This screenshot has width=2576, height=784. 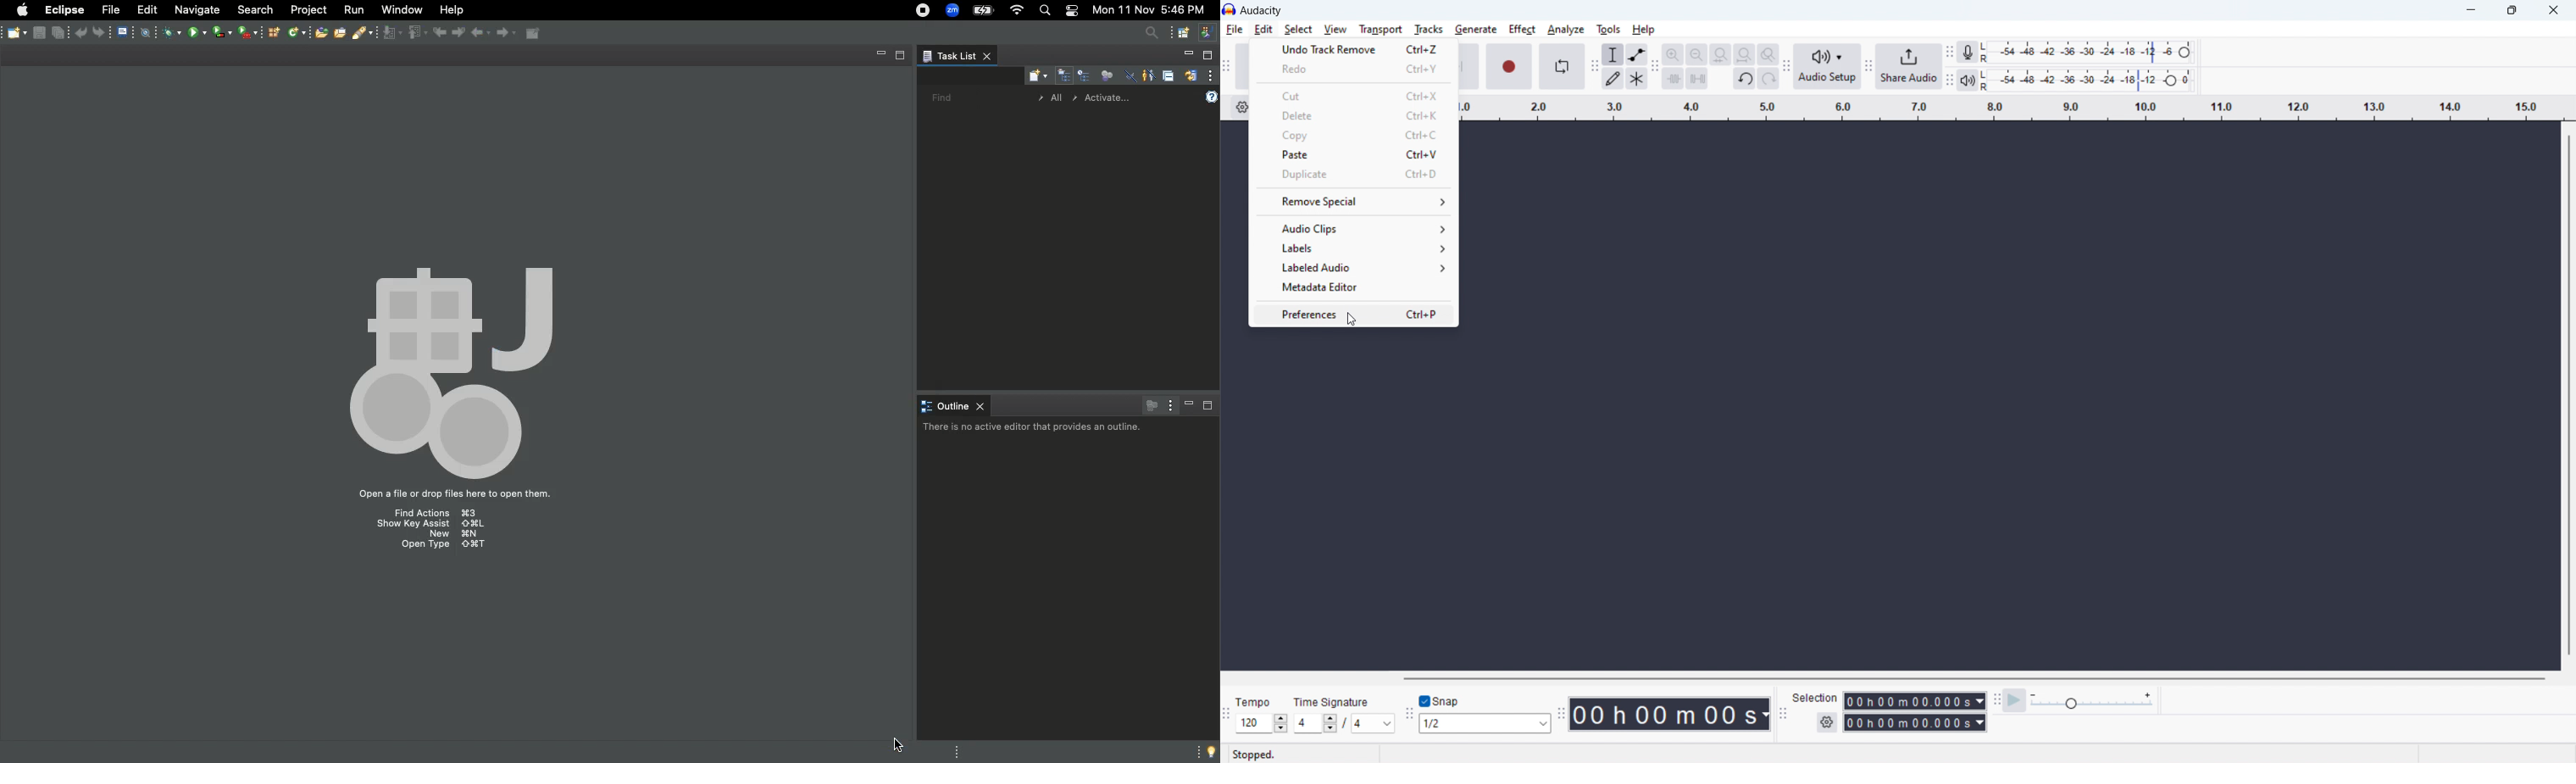 What do you see at coordinates (1909, 66) in the screenshot?
I see `share audio` at bounding box center [1909, 66].